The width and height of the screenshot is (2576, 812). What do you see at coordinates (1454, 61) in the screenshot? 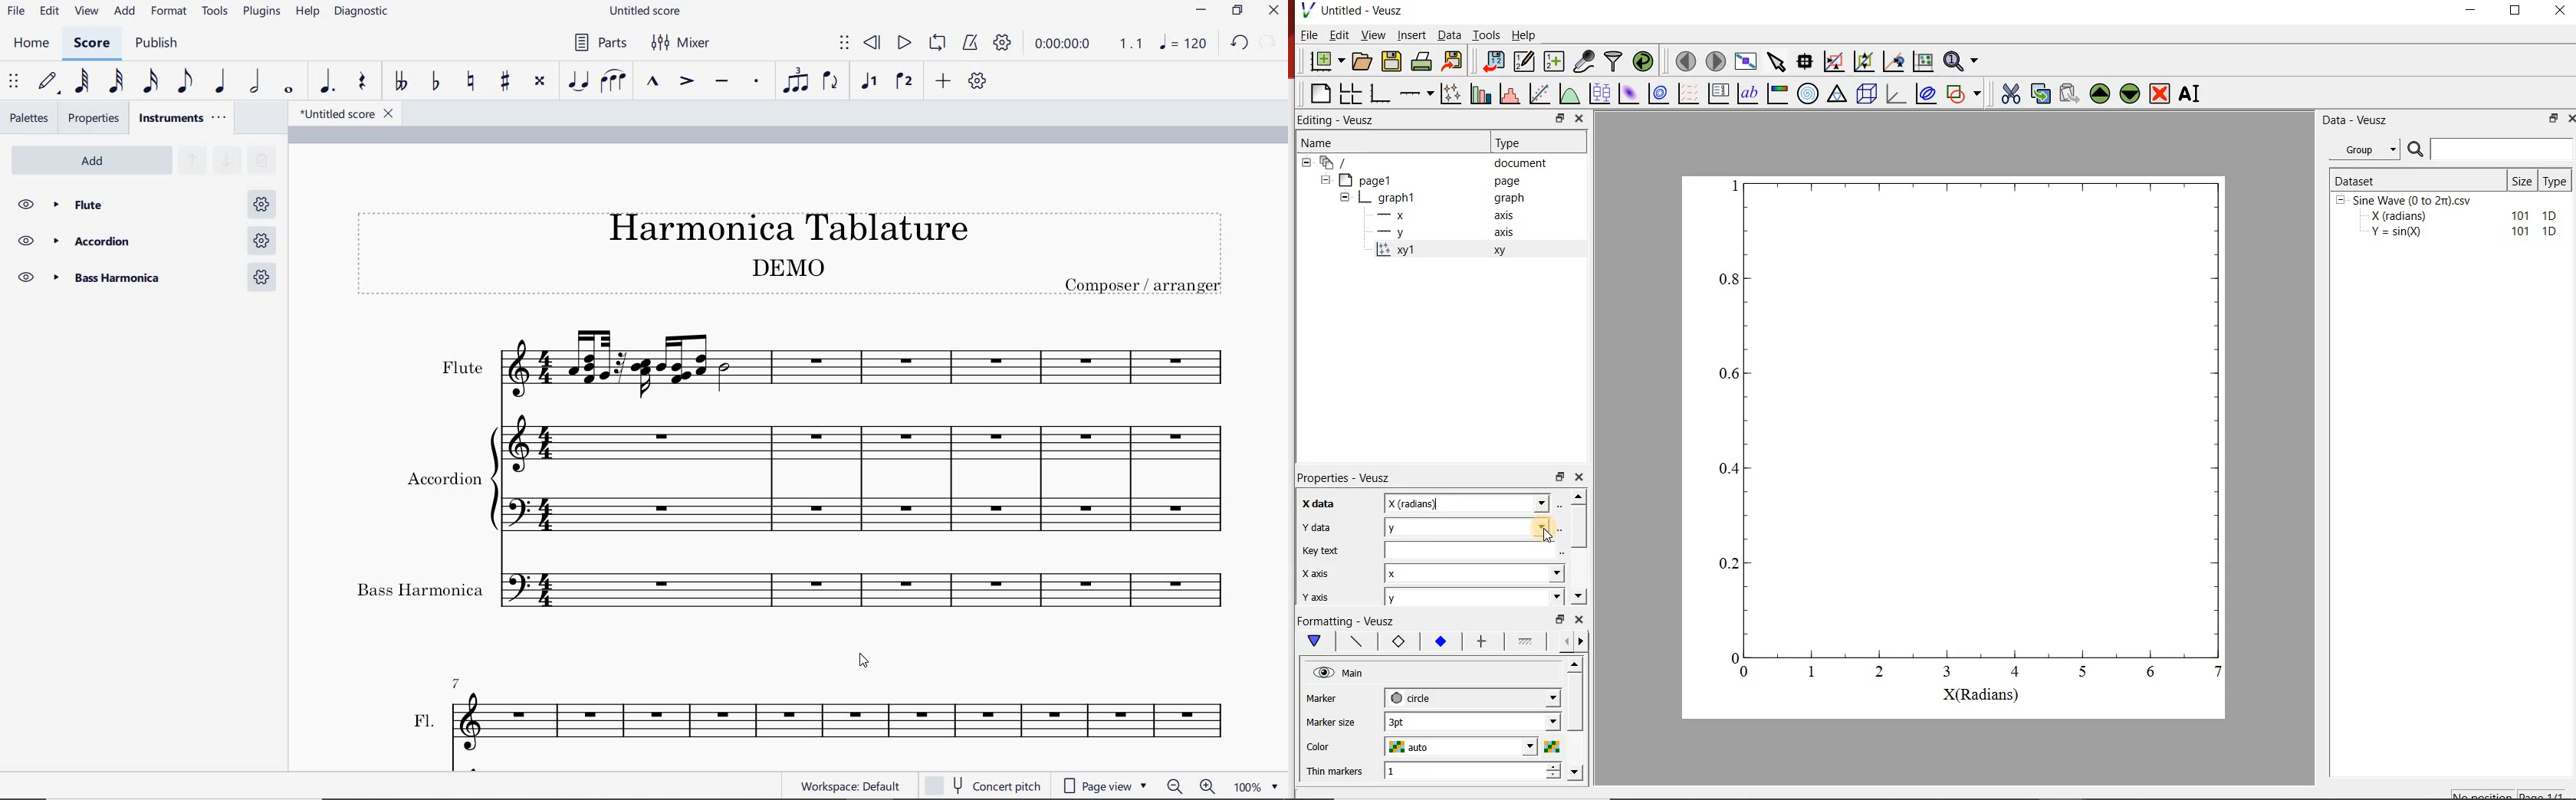
I see `export to graphics` at bounding box center [1454, 61].